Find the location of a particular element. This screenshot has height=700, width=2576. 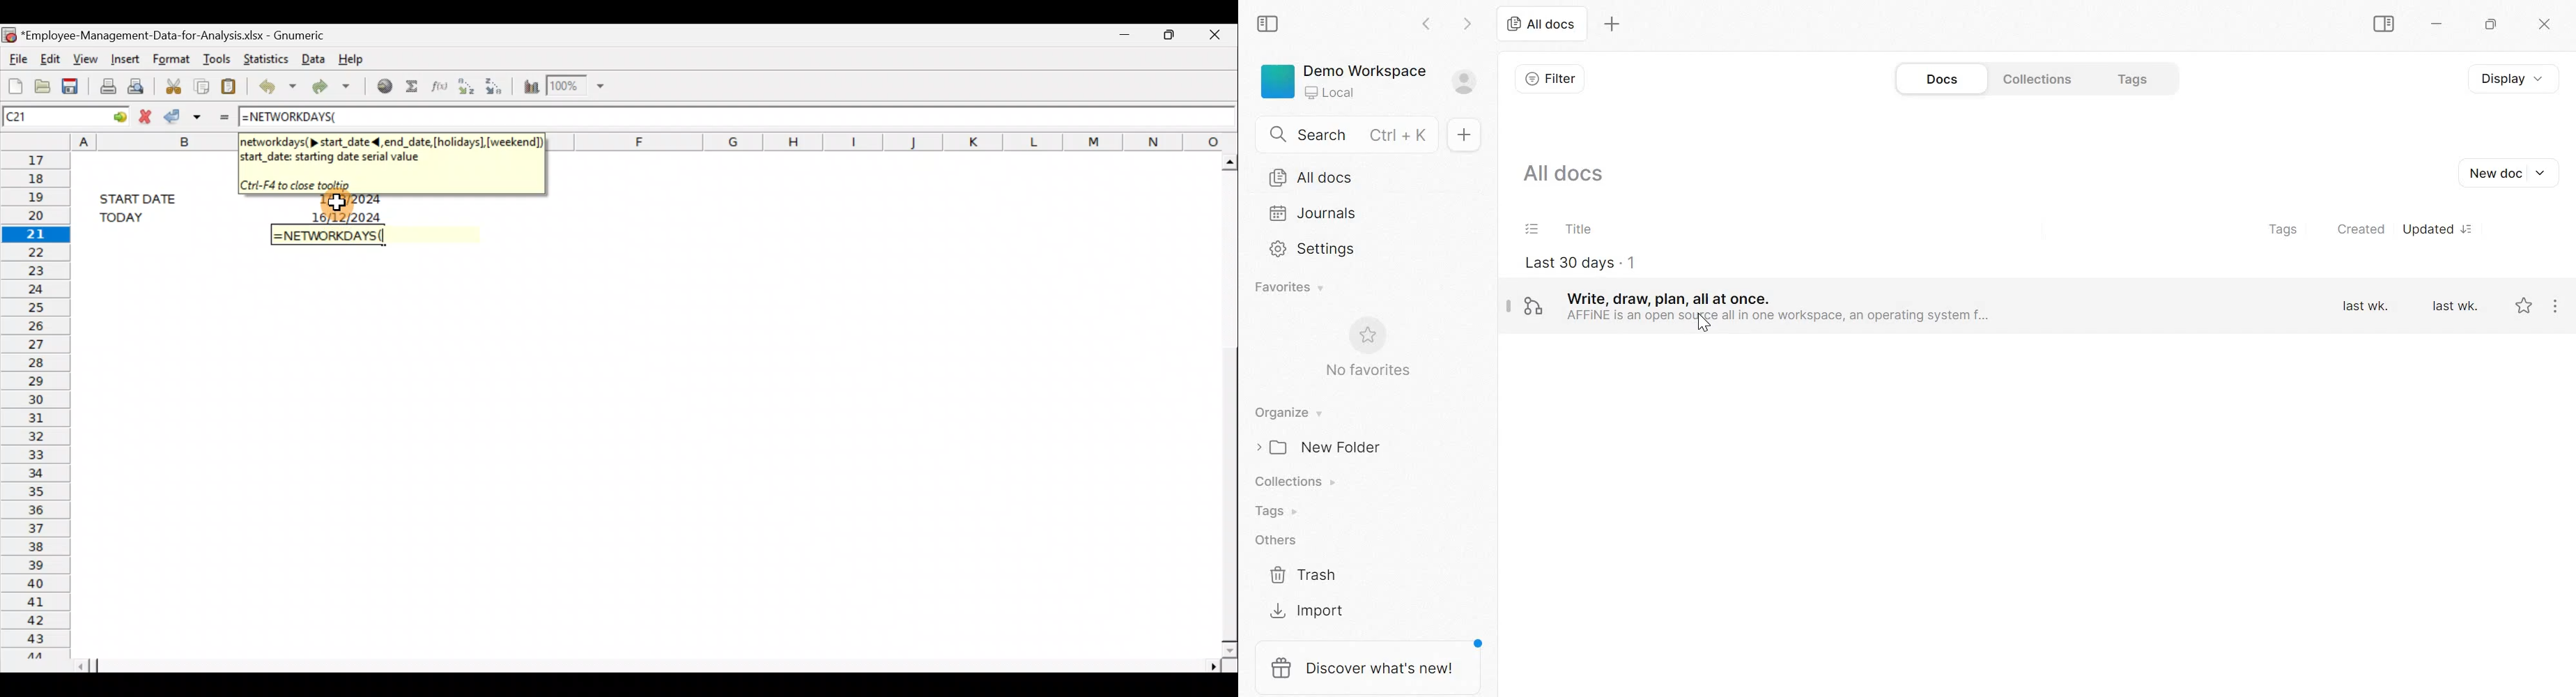

last wk. is located at coordinates (2454, 305).